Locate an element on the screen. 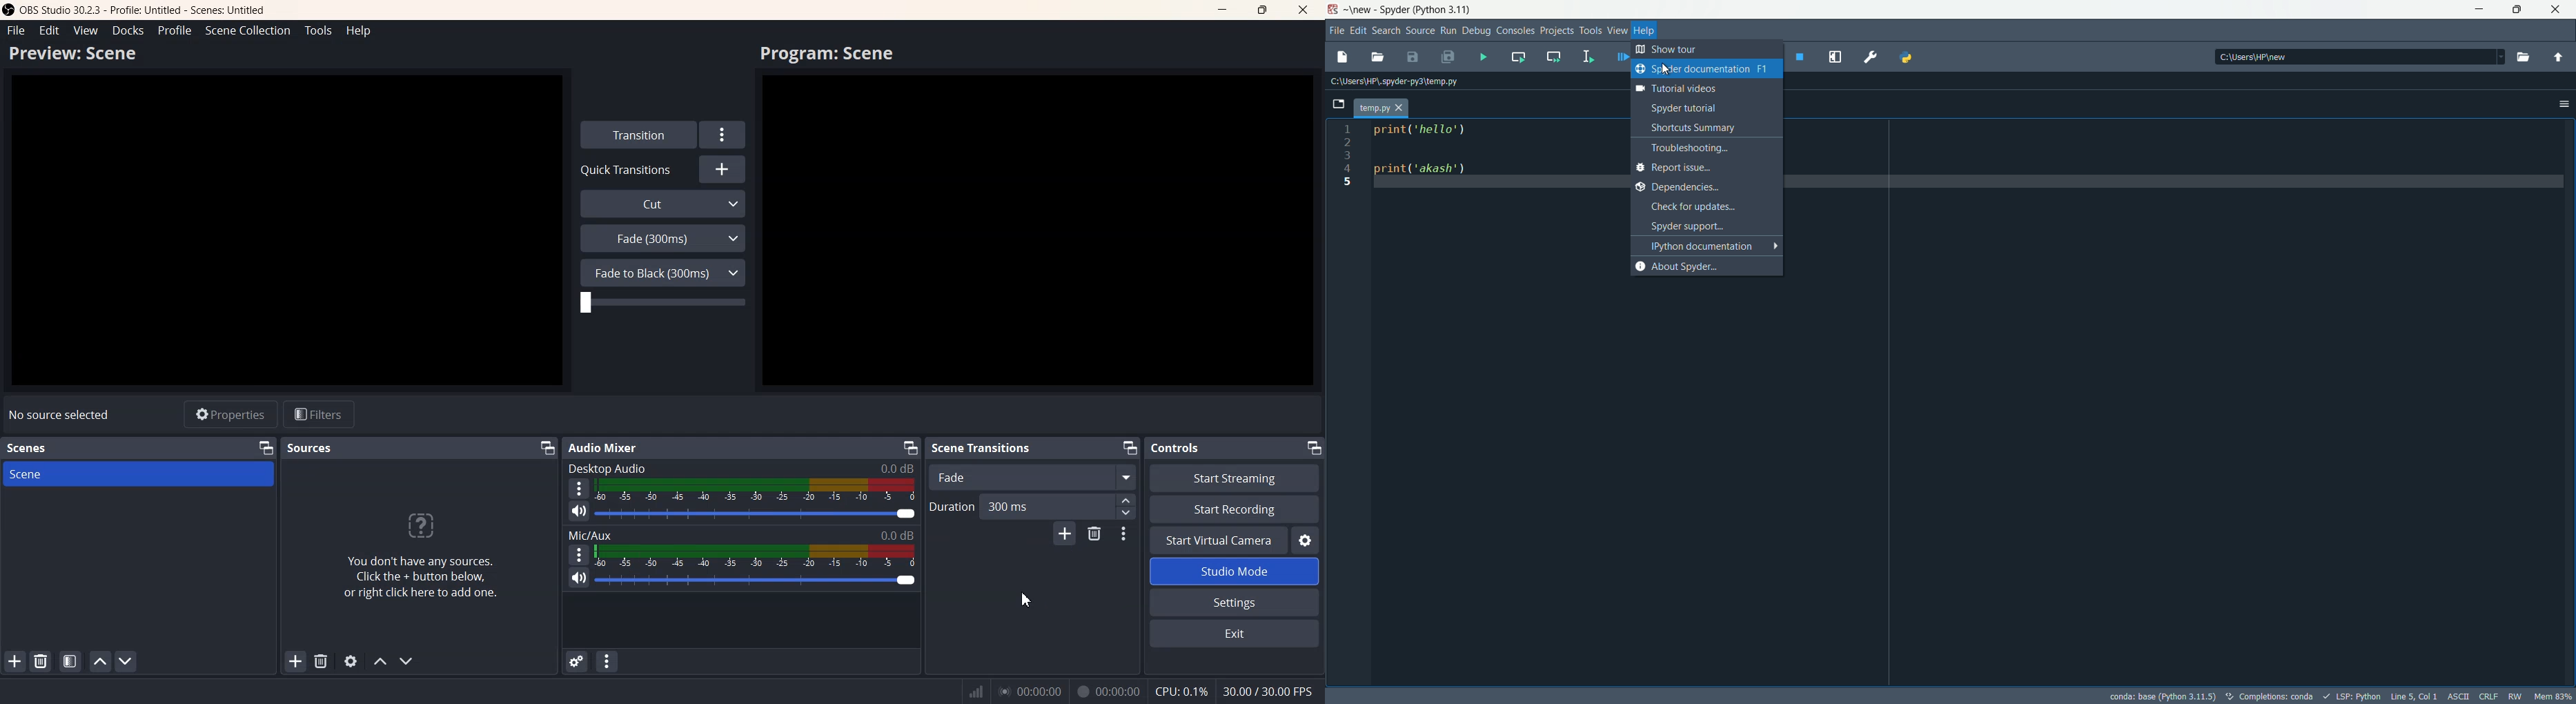 The width and height of the screenshot is (2576, 728). Scene collection is located at coordinates (248, 30).